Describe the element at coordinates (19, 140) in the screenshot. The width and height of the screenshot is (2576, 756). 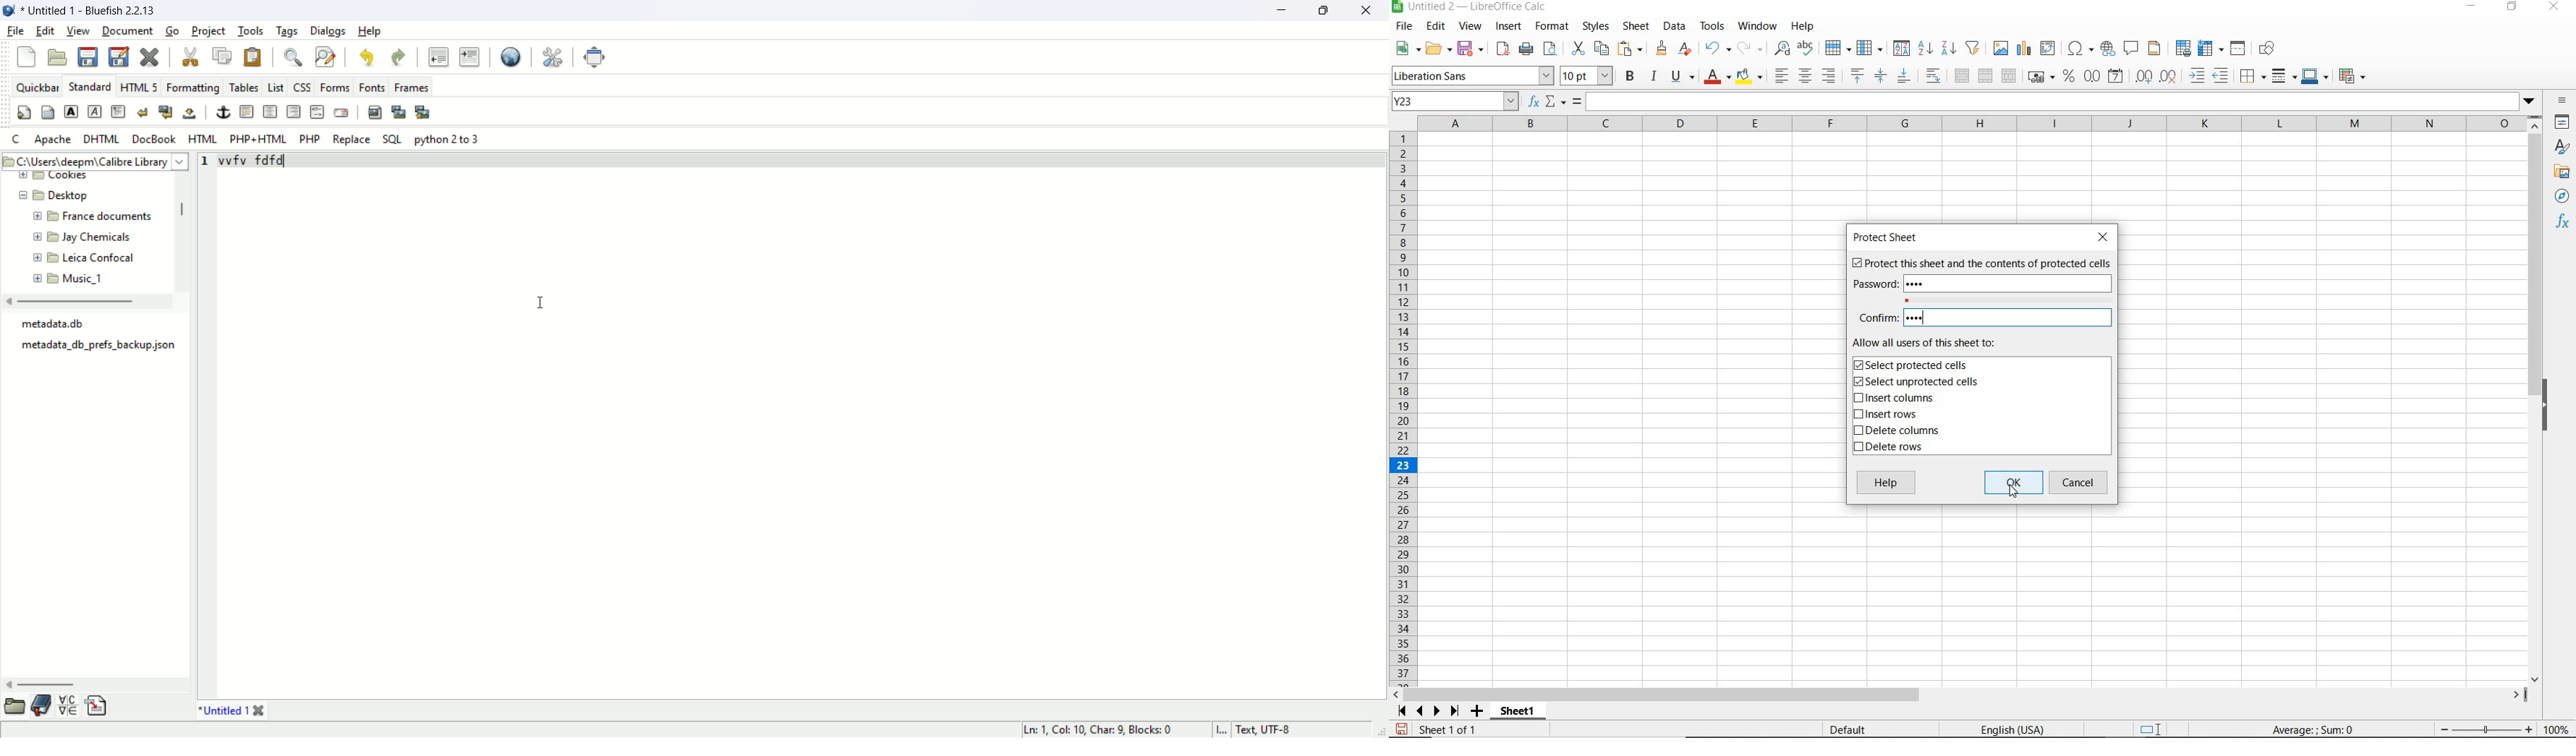
I see `C` at that location.